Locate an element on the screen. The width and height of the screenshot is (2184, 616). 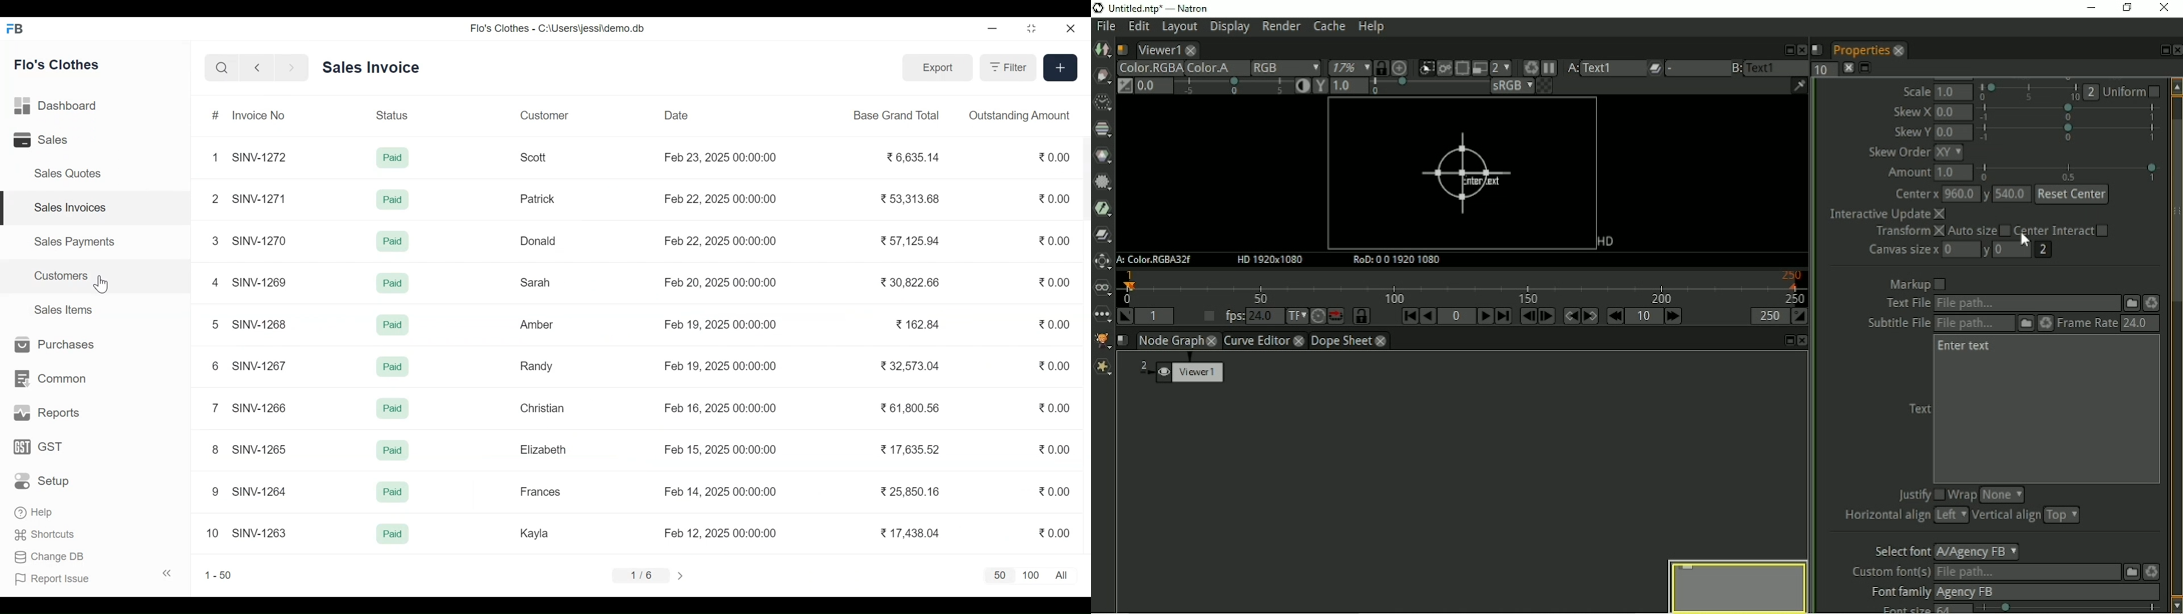
Restore is located at coordinates (1028, 28).